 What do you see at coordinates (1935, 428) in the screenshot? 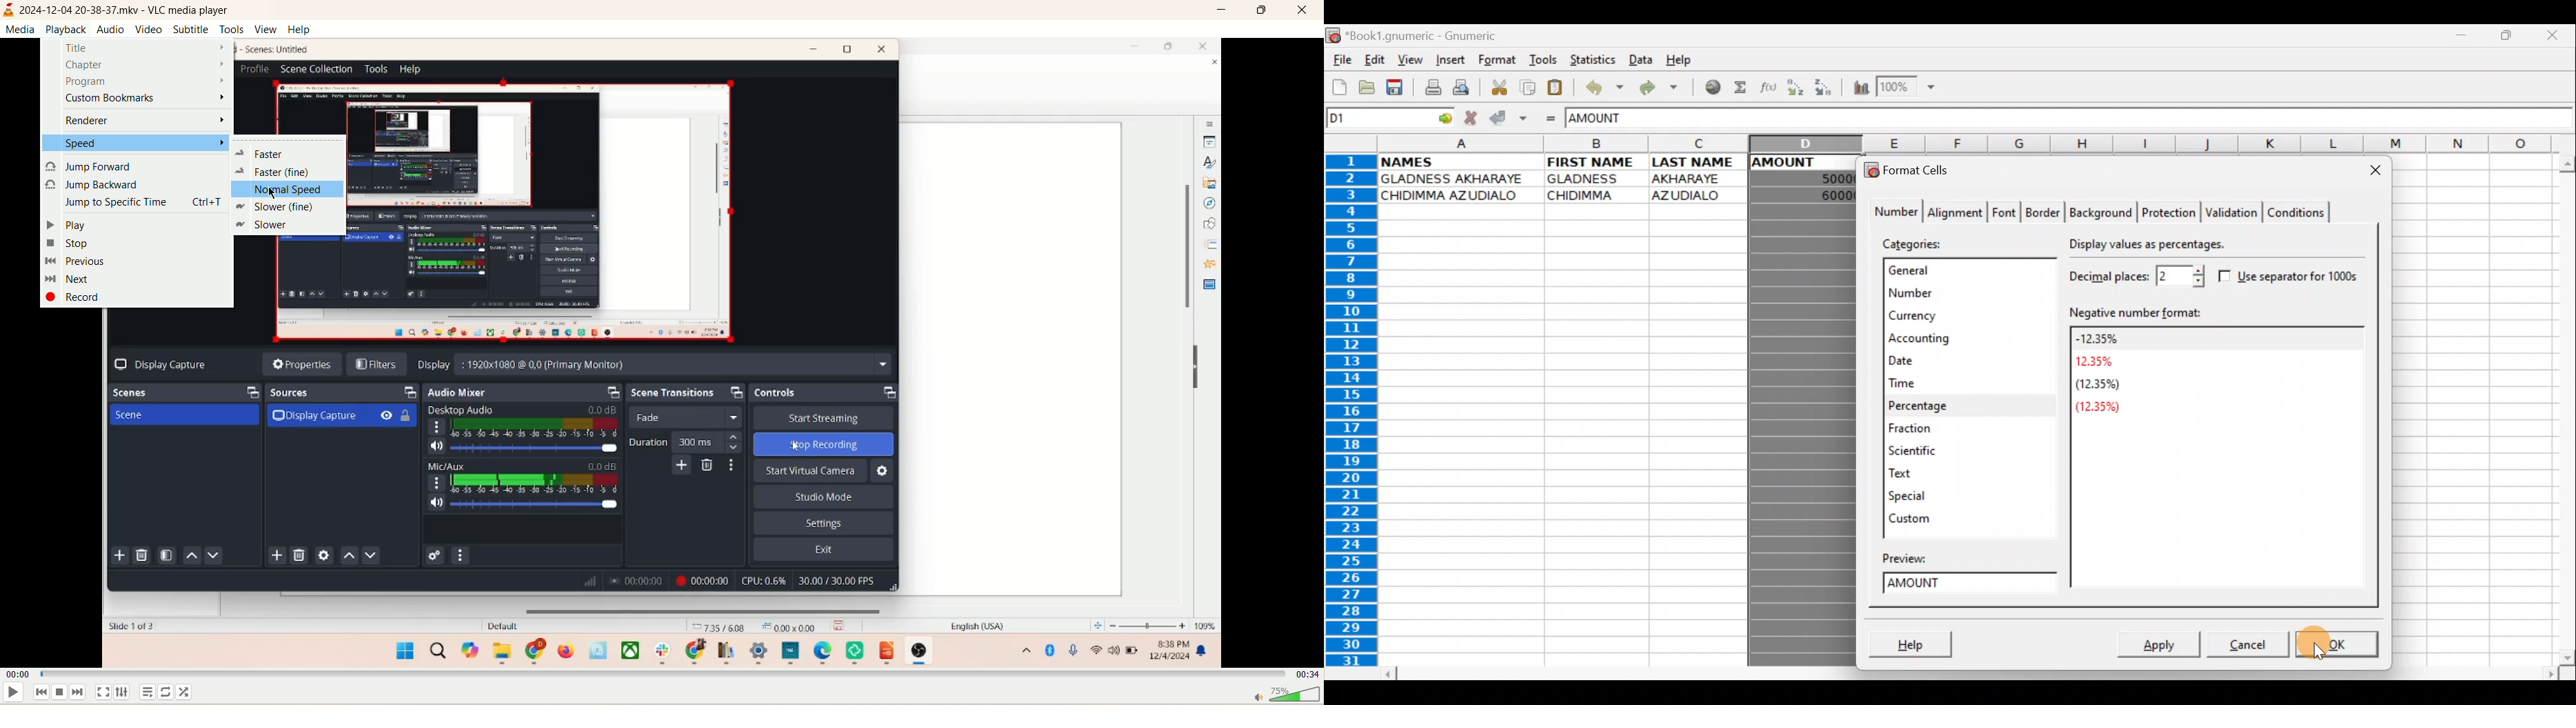
I see `Fraction` at bounding box center [1935, 428].